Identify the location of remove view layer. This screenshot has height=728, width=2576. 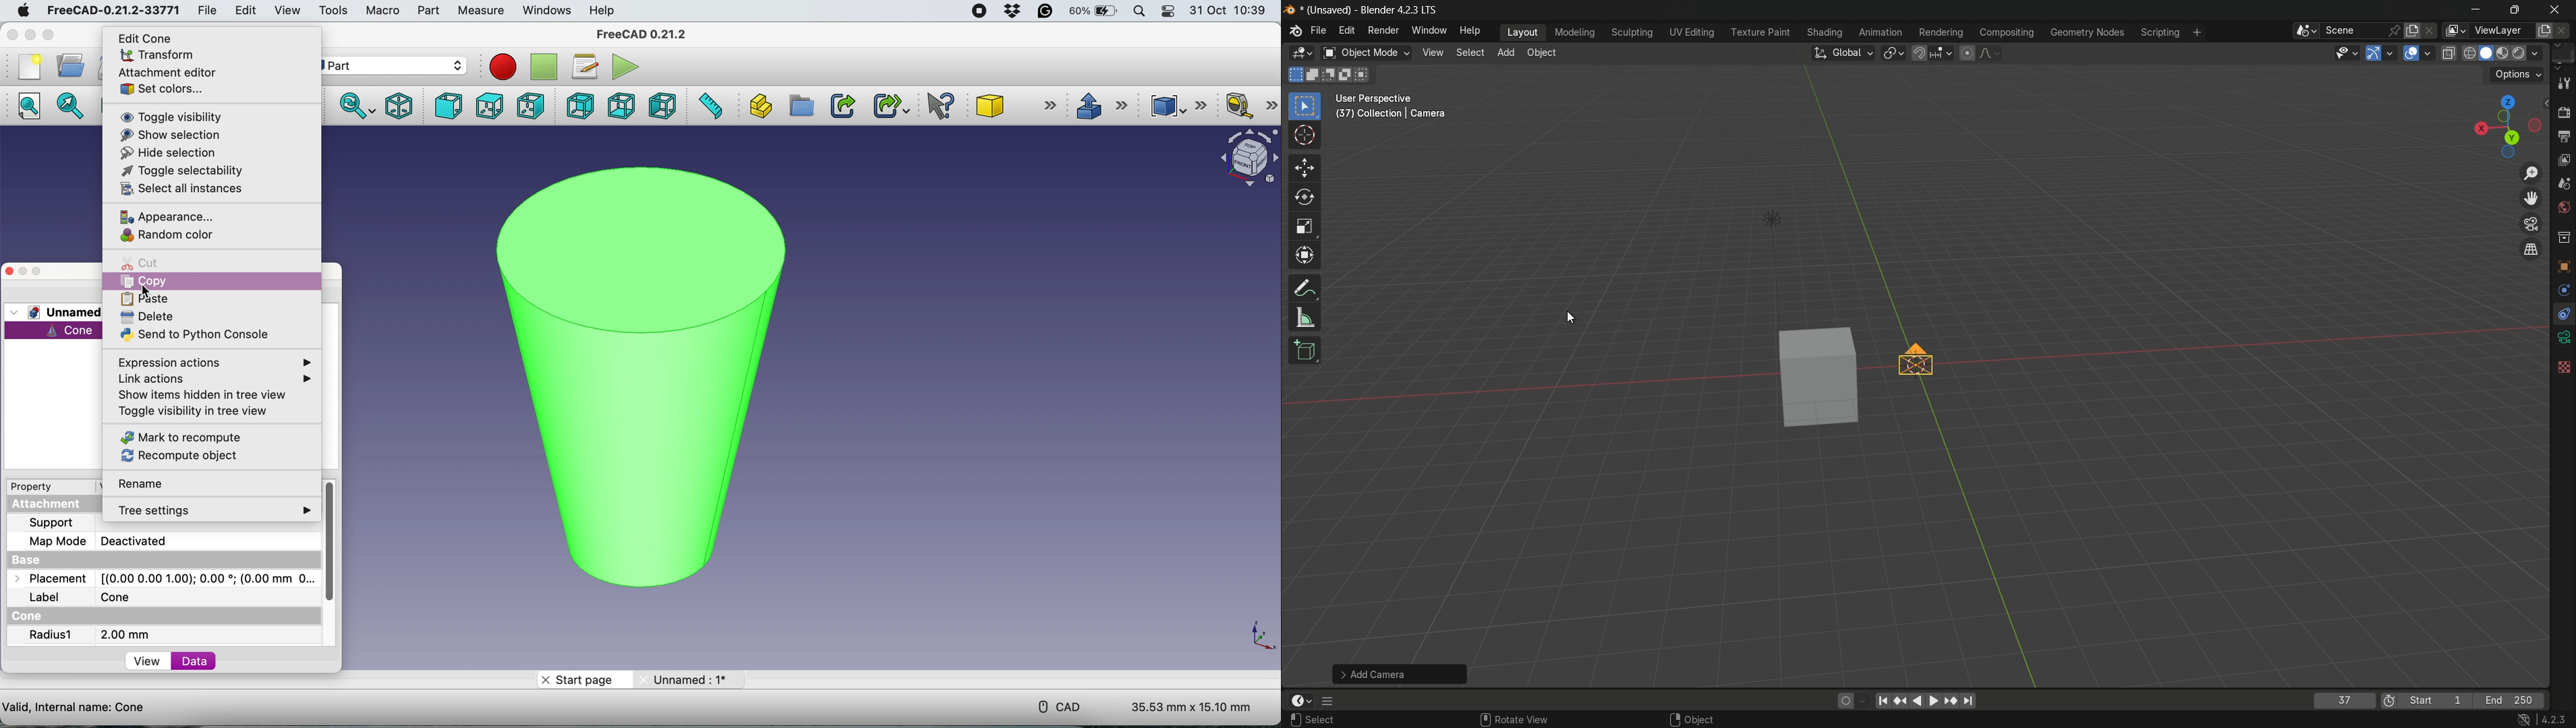
(2565, 32).